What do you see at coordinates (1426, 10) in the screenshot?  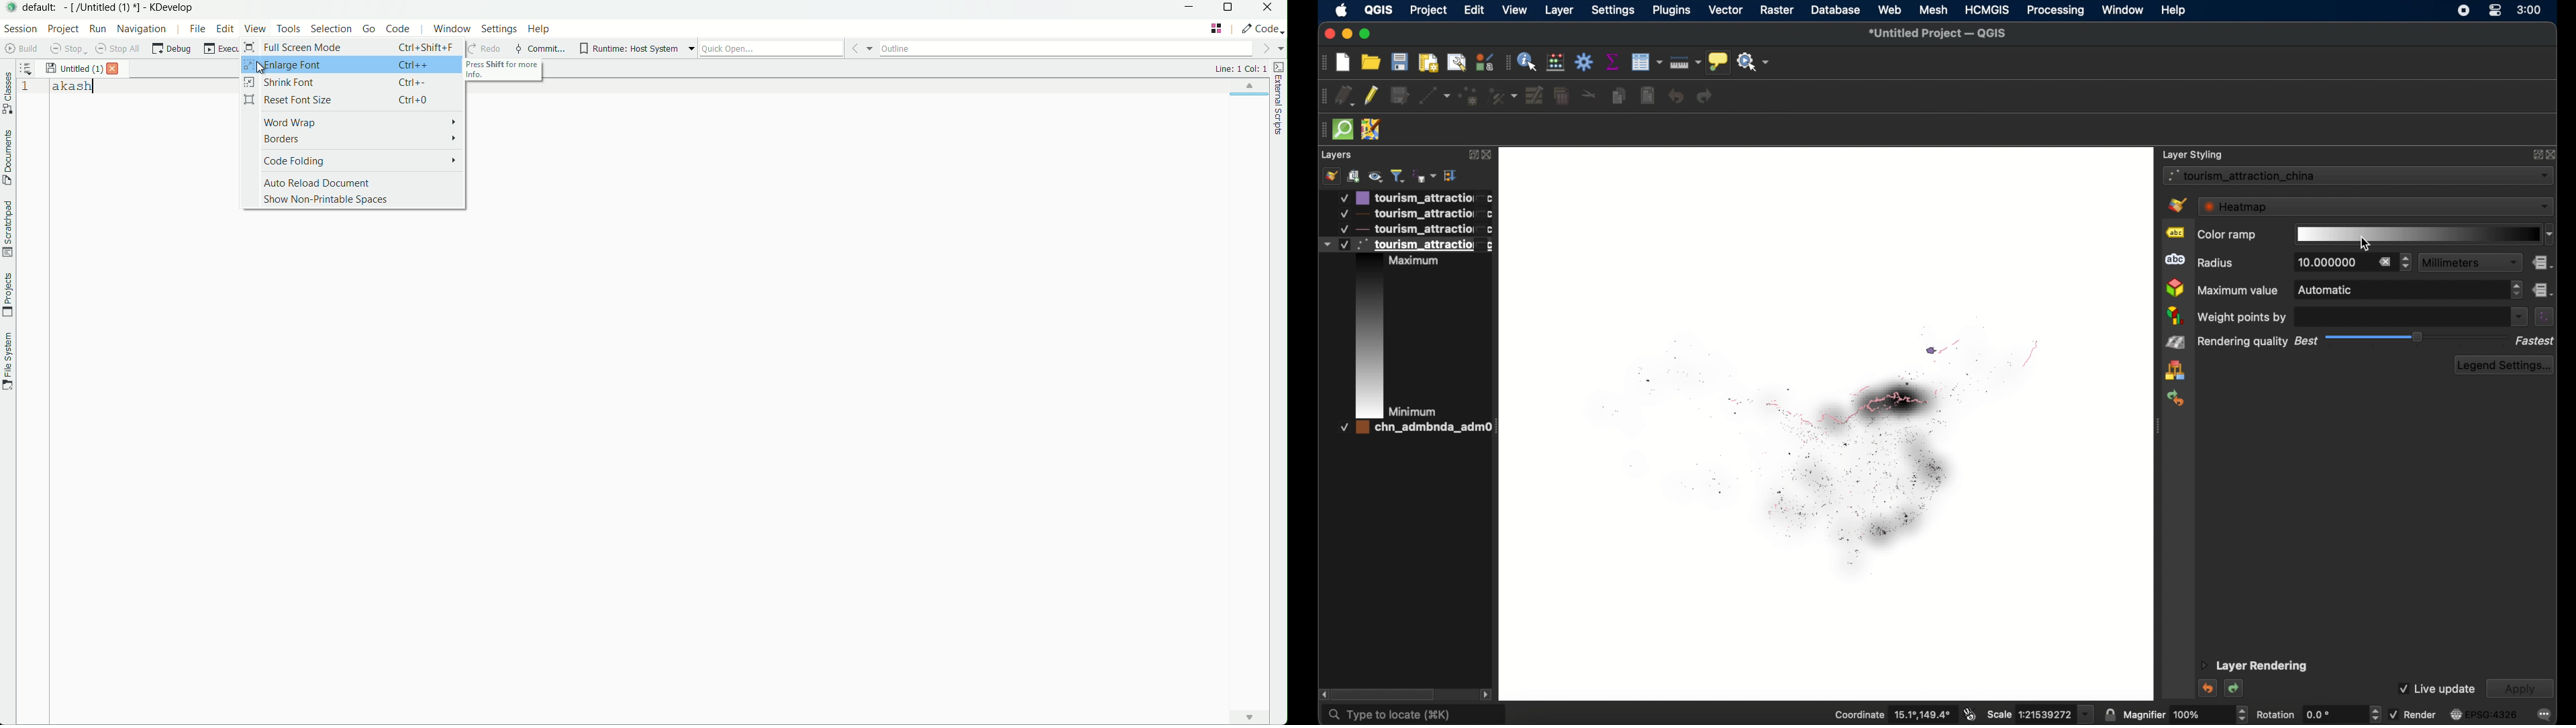 I see `project` at bounding box center [1426, 10].